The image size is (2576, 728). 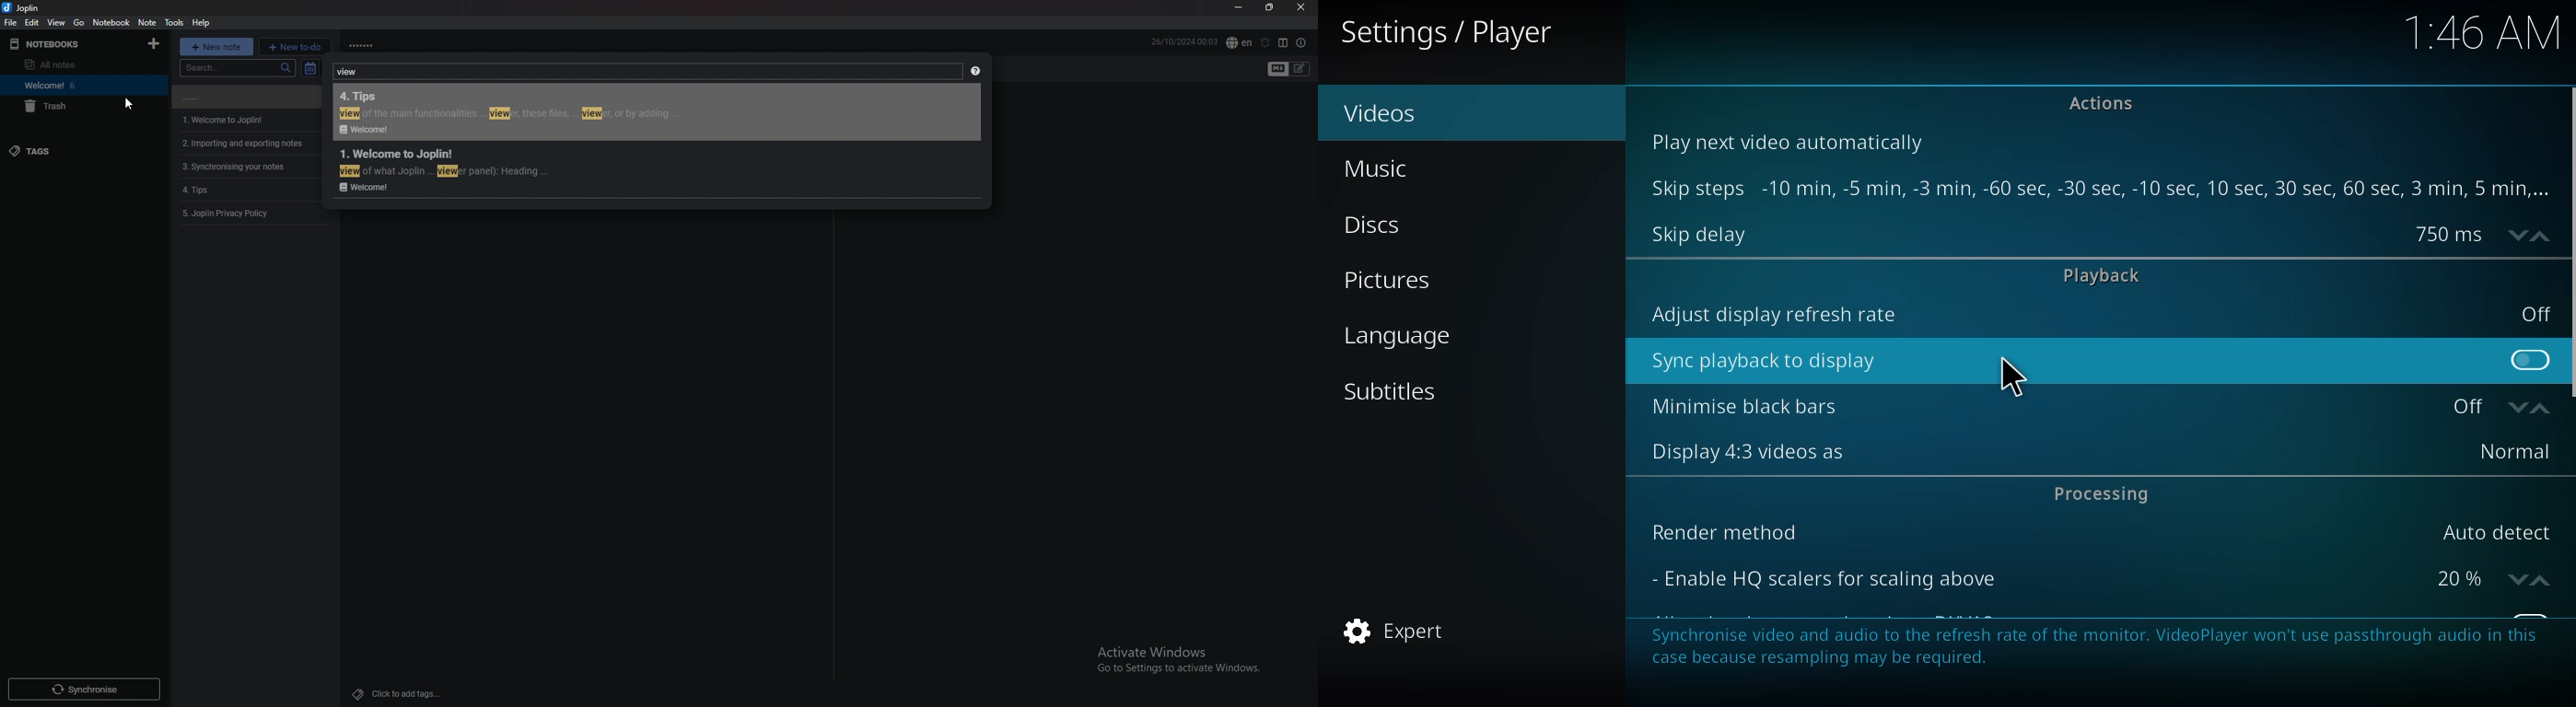 What do you see at coordinates (1388, 168) in the screenshot?
I see `music` at bounding box center [1388, 168].